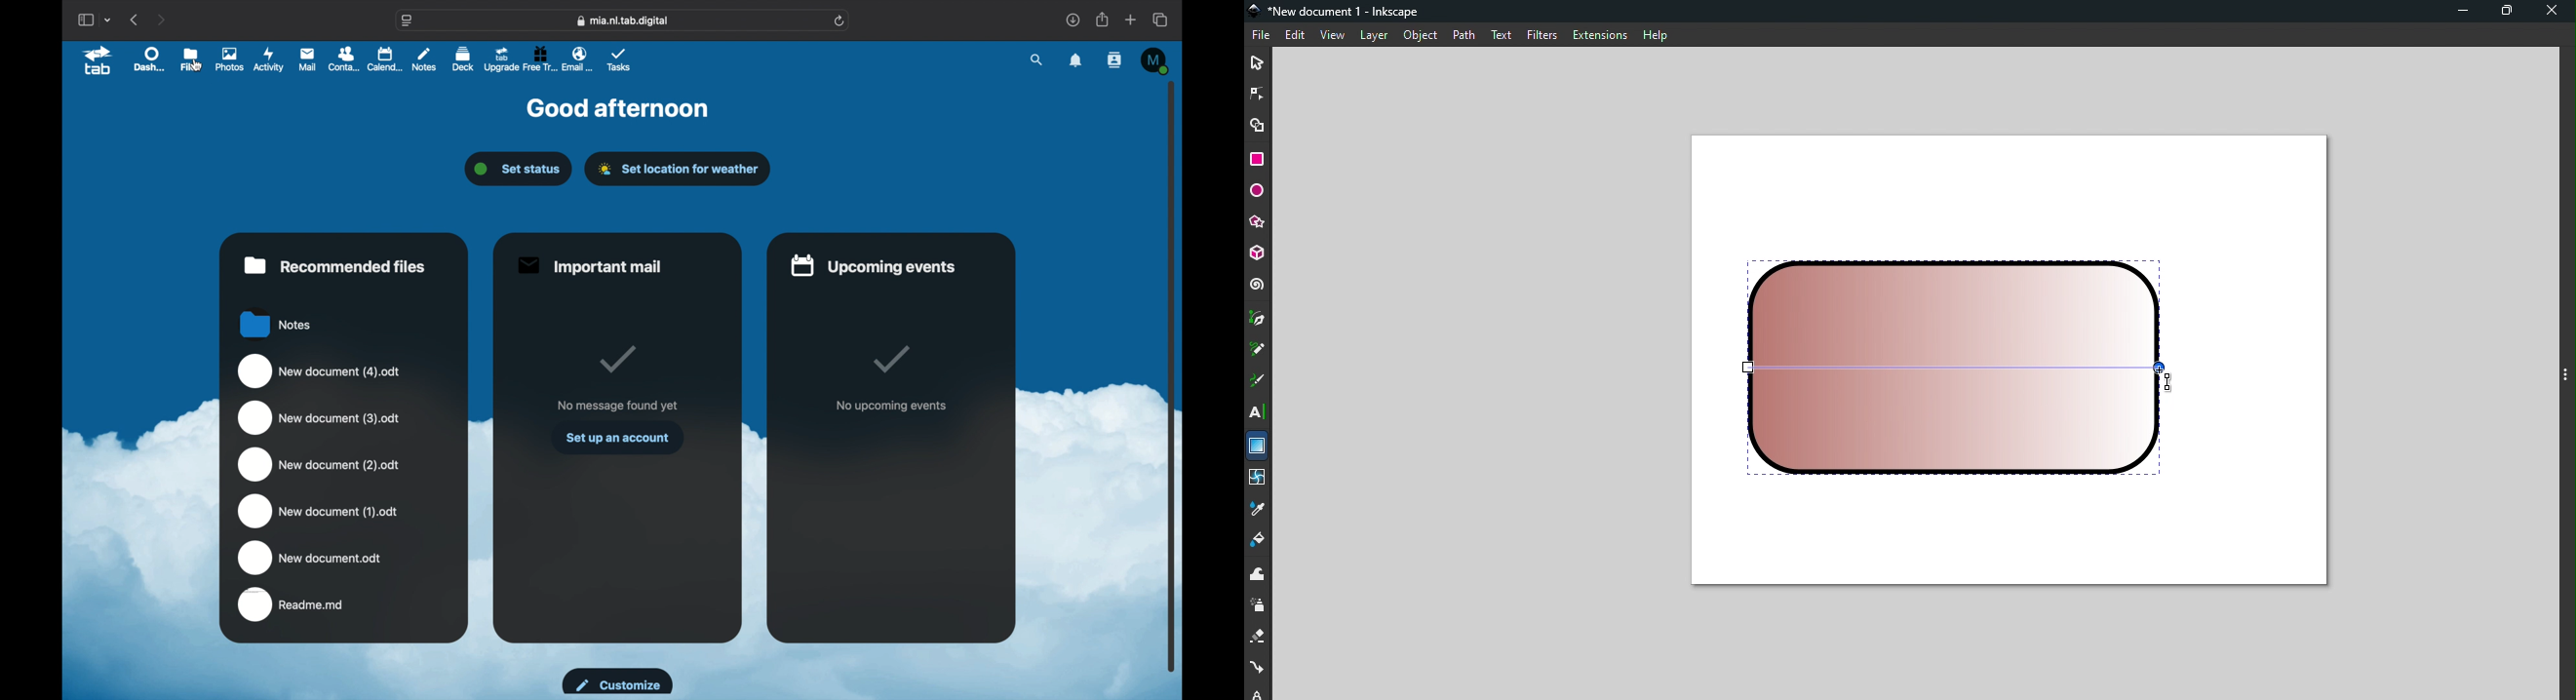 This screenshot has height=700, width=2576. I want to click on 3D box tool, so click(1259, 253).